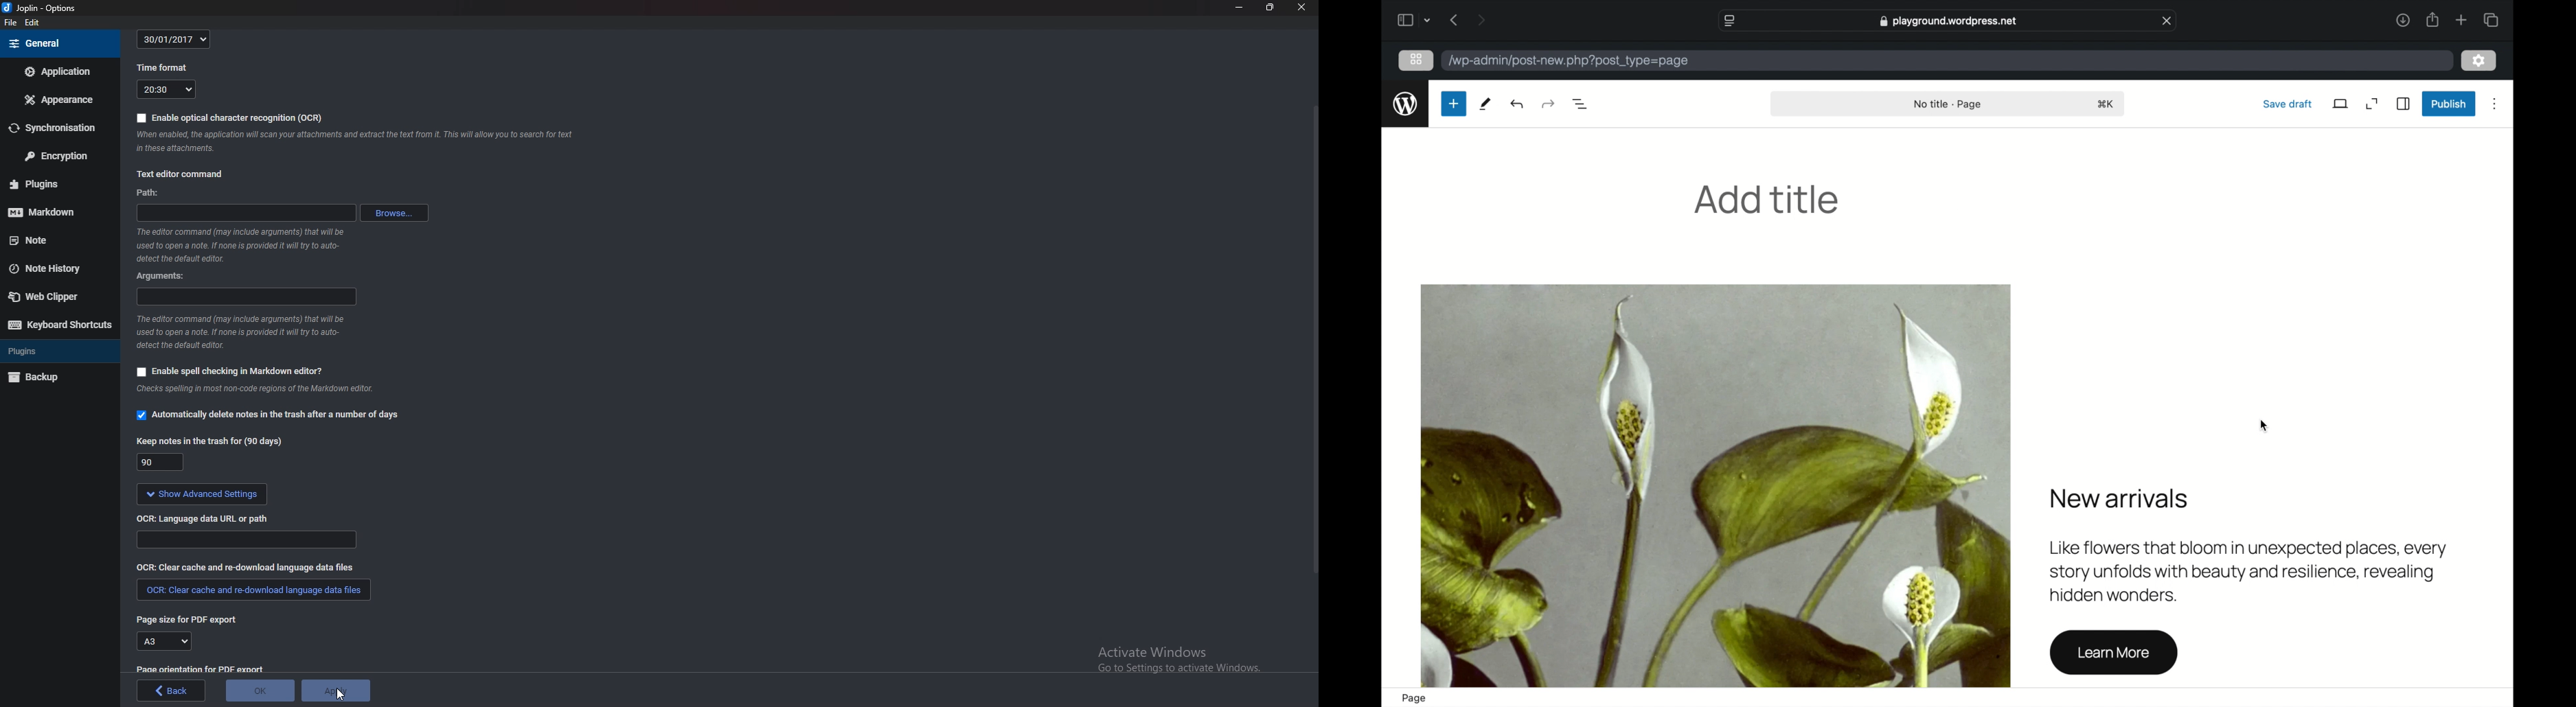  I want to click on activate windows, so click(1182, 658).